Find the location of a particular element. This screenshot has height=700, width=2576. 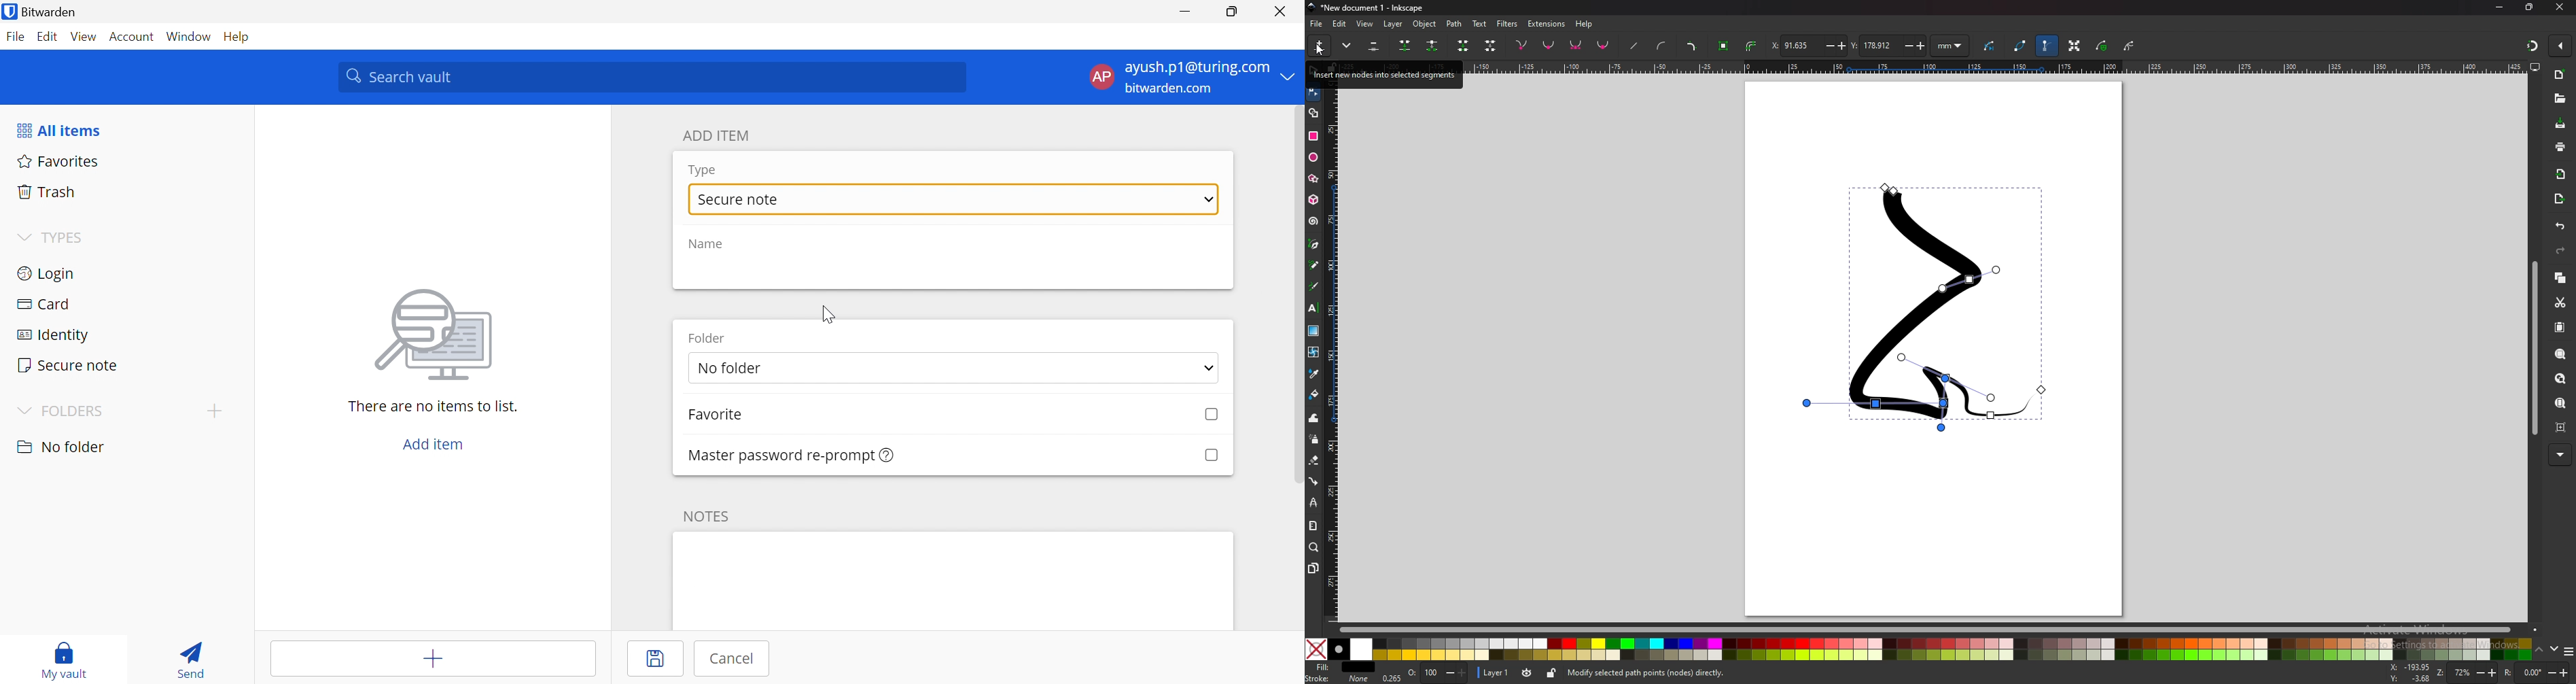

Add folder is located at coordinates (213, 410).